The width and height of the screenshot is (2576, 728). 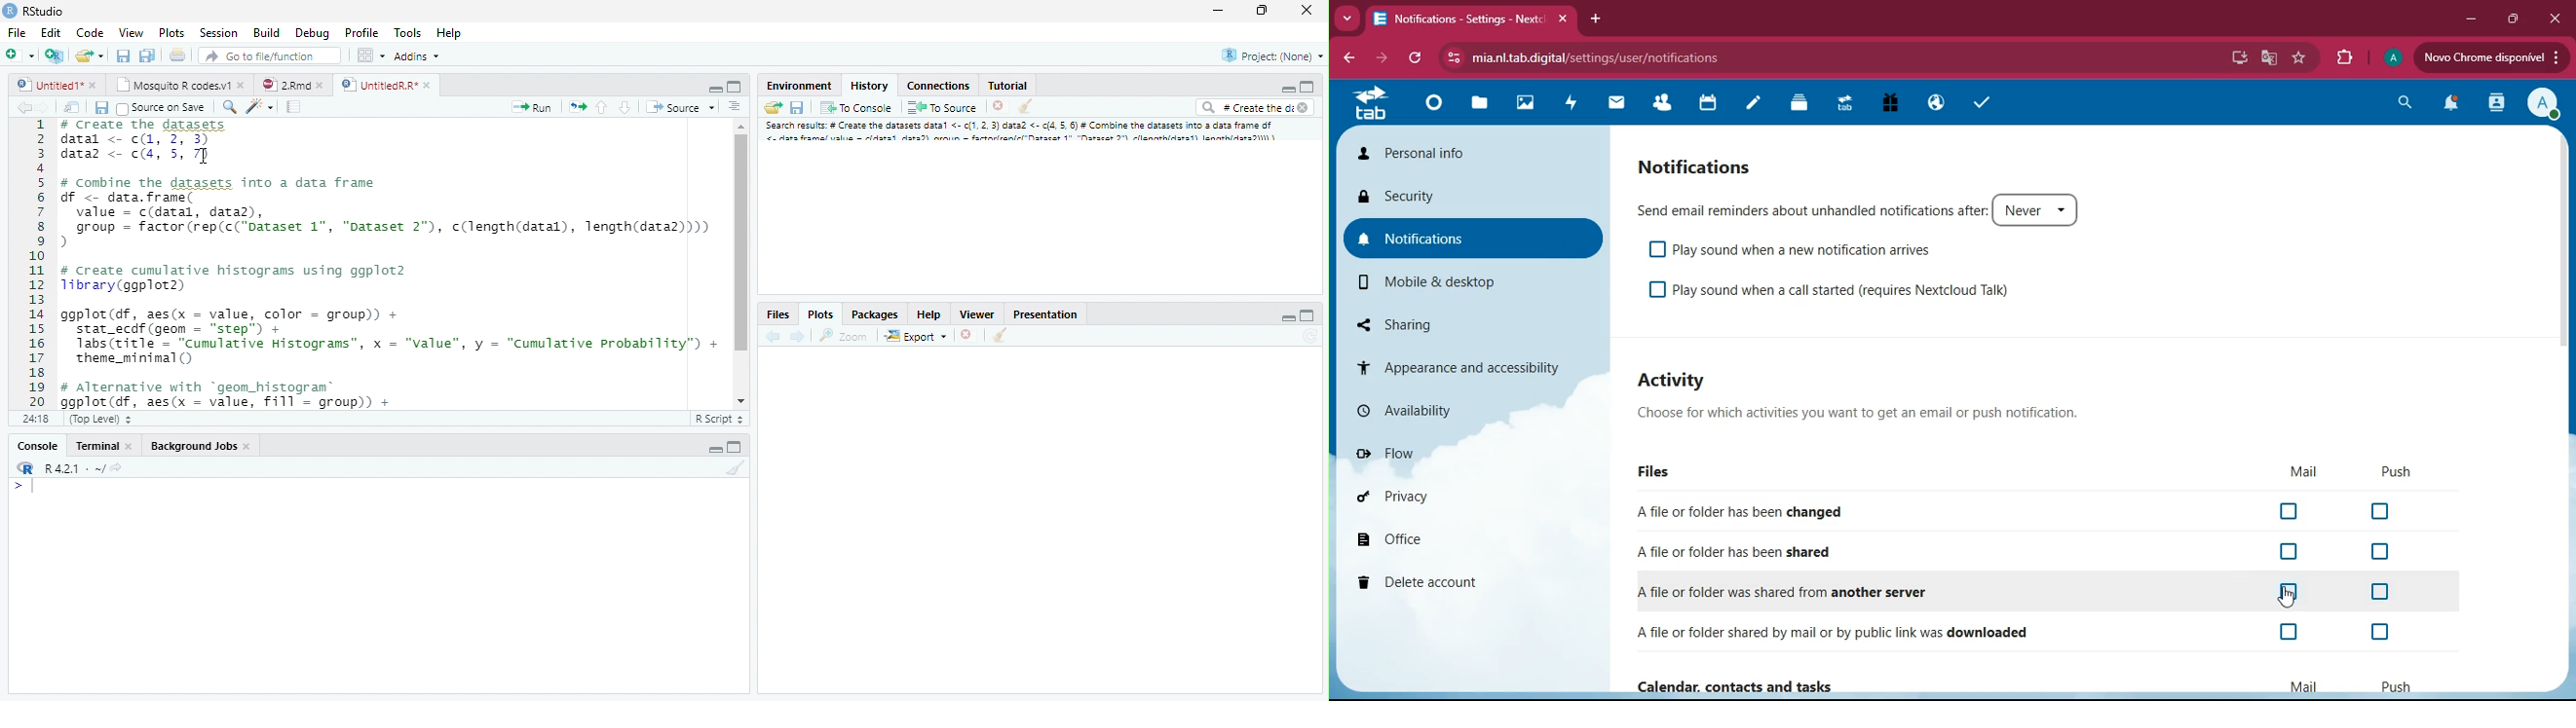 What do you see at coordinates (1428, 107) in the screenshot?
I see `home` at bounding box center [1428, 107].